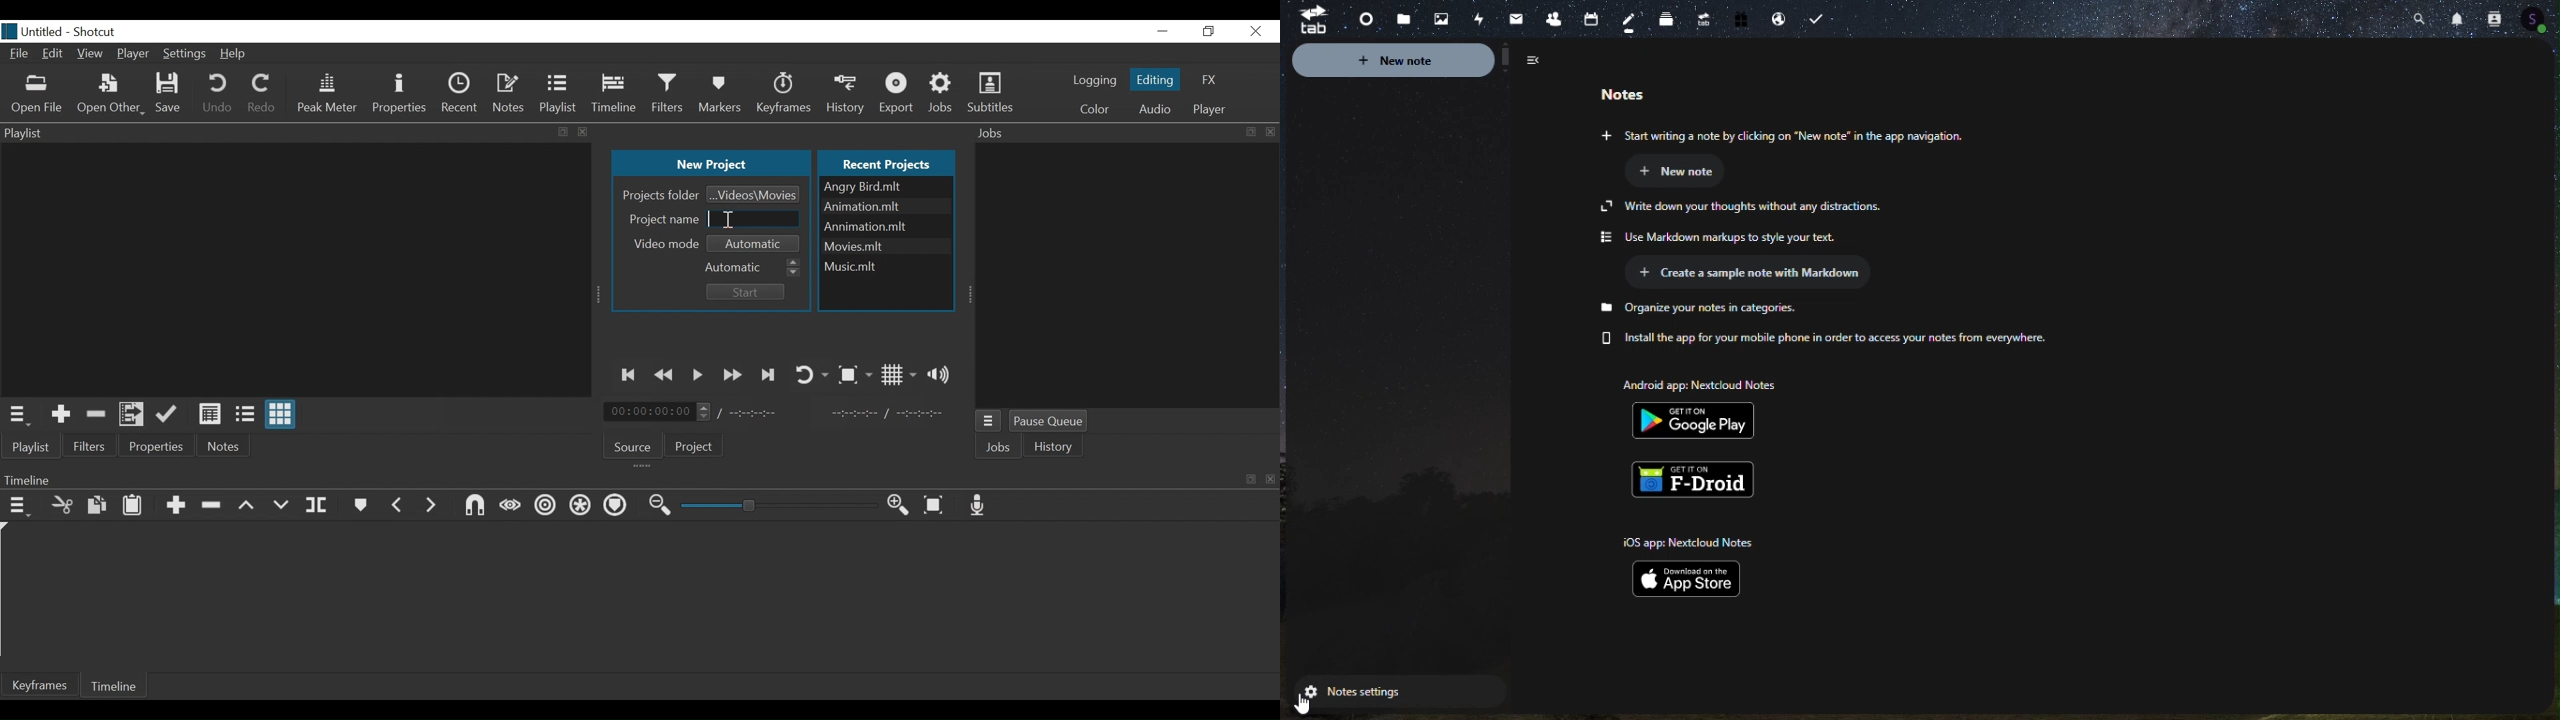 The width and height of the screenshot is (2576, 728). Describe the element at coordinates (19, 55) in the screenshot. I see `File` at that location.